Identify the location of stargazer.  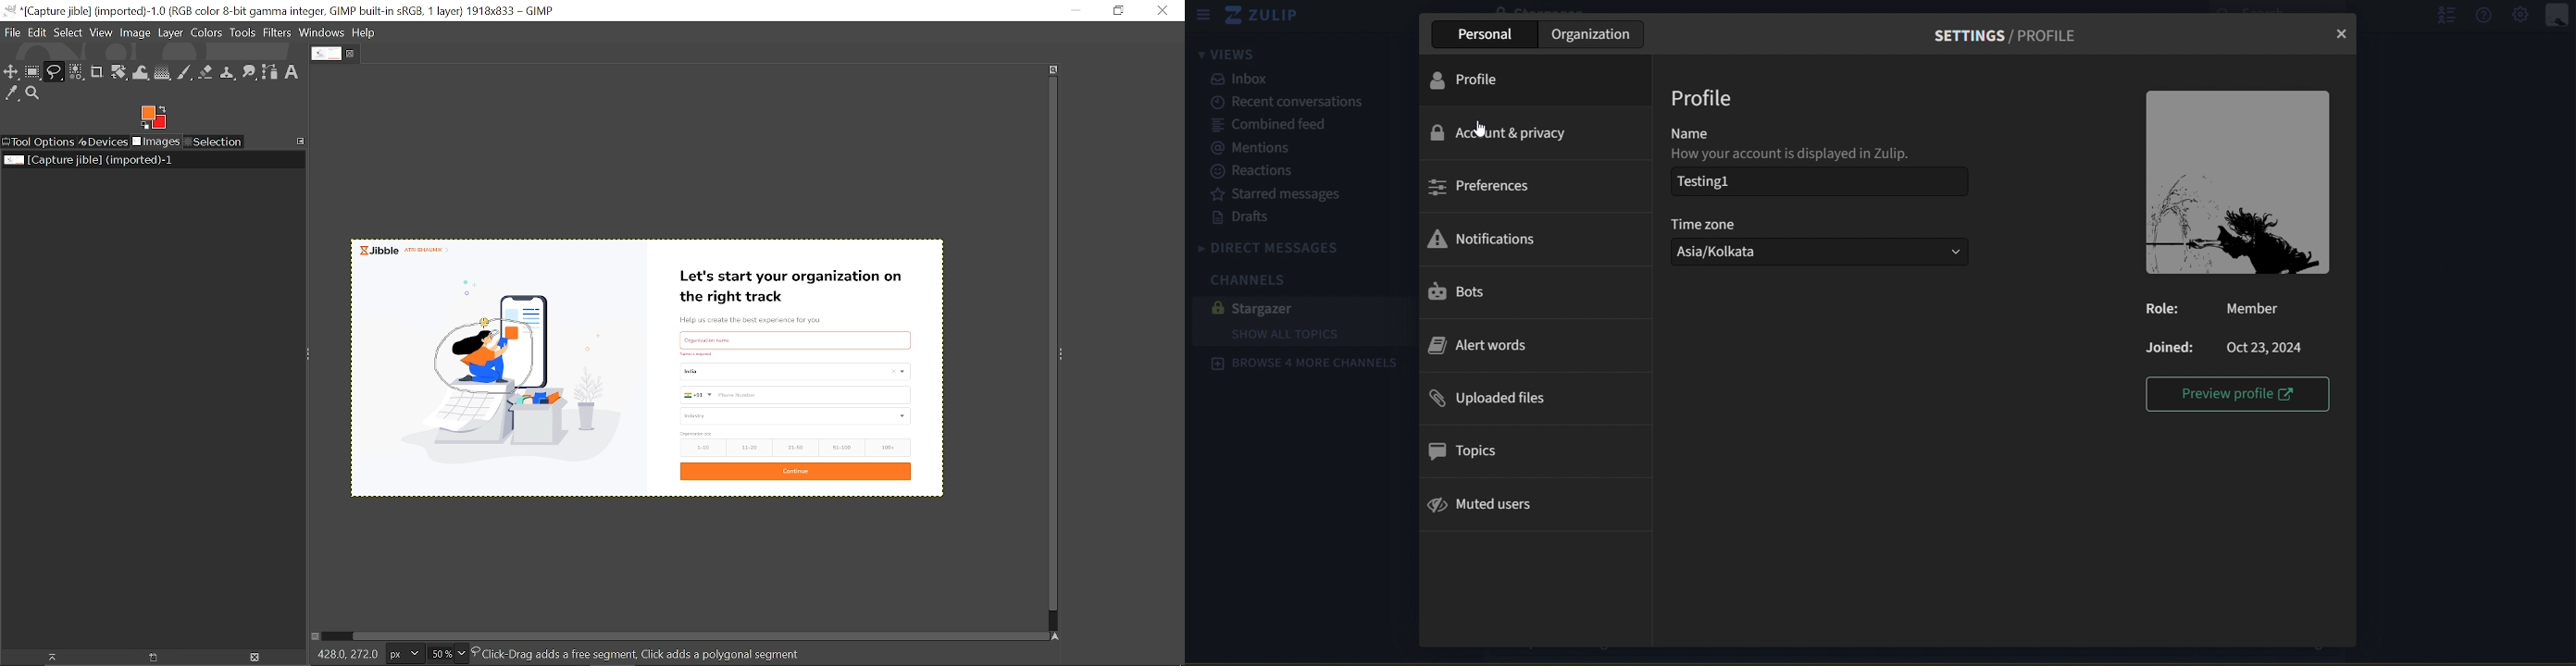
(1261, 307).